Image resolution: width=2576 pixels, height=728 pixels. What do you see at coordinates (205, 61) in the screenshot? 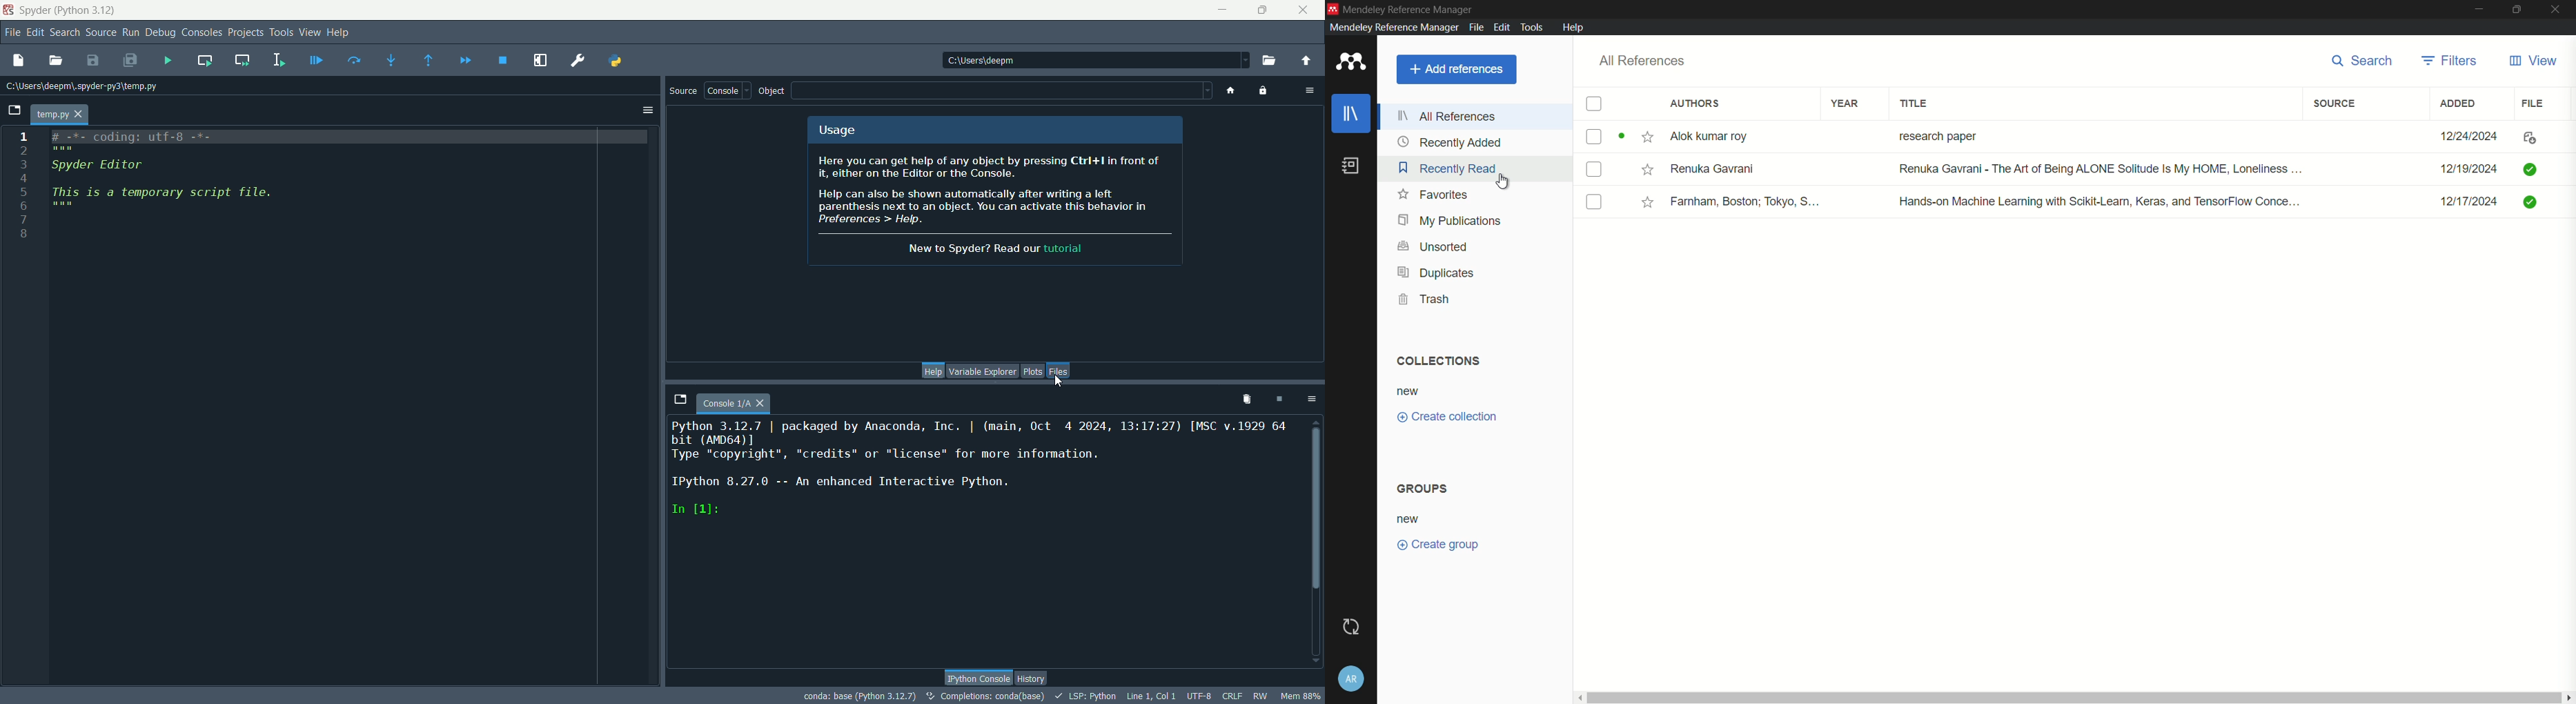
I see `run current cell` at bounding box center [205, 61].